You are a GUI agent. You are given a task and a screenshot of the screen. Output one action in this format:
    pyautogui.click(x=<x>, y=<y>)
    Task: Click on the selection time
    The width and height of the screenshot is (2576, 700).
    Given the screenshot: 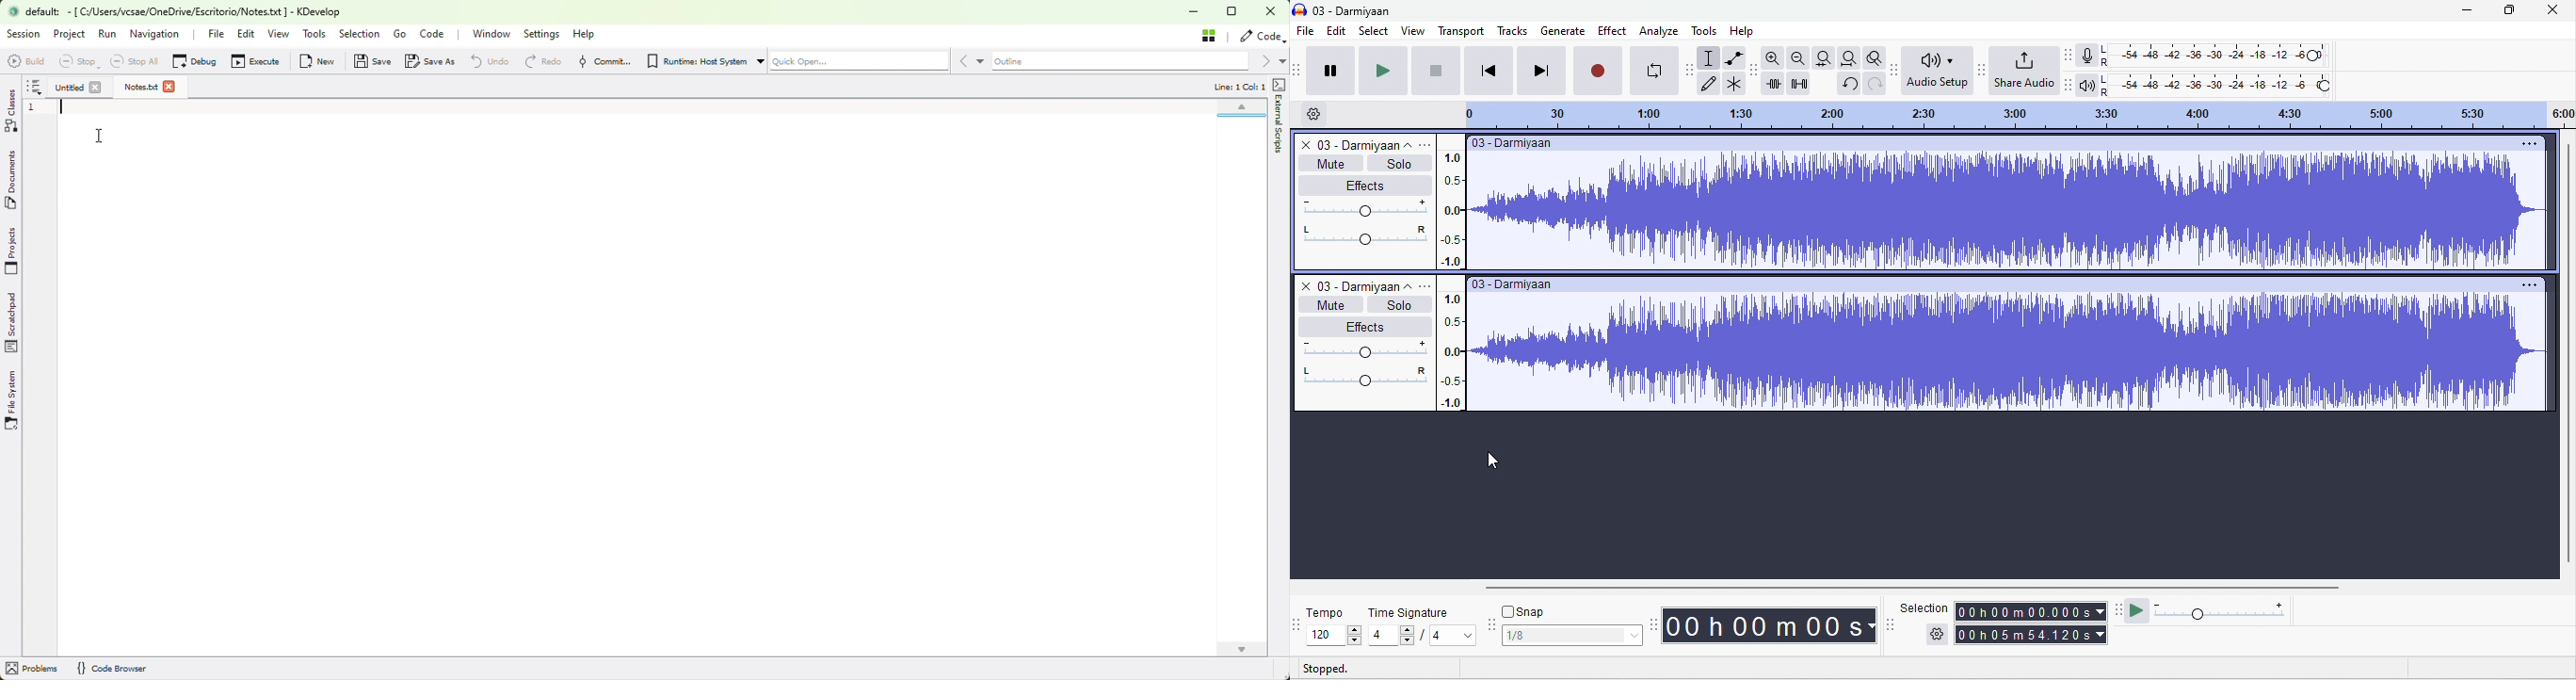 What is the action you would take?
    pyautogui.click(x=2032, y=609)
    